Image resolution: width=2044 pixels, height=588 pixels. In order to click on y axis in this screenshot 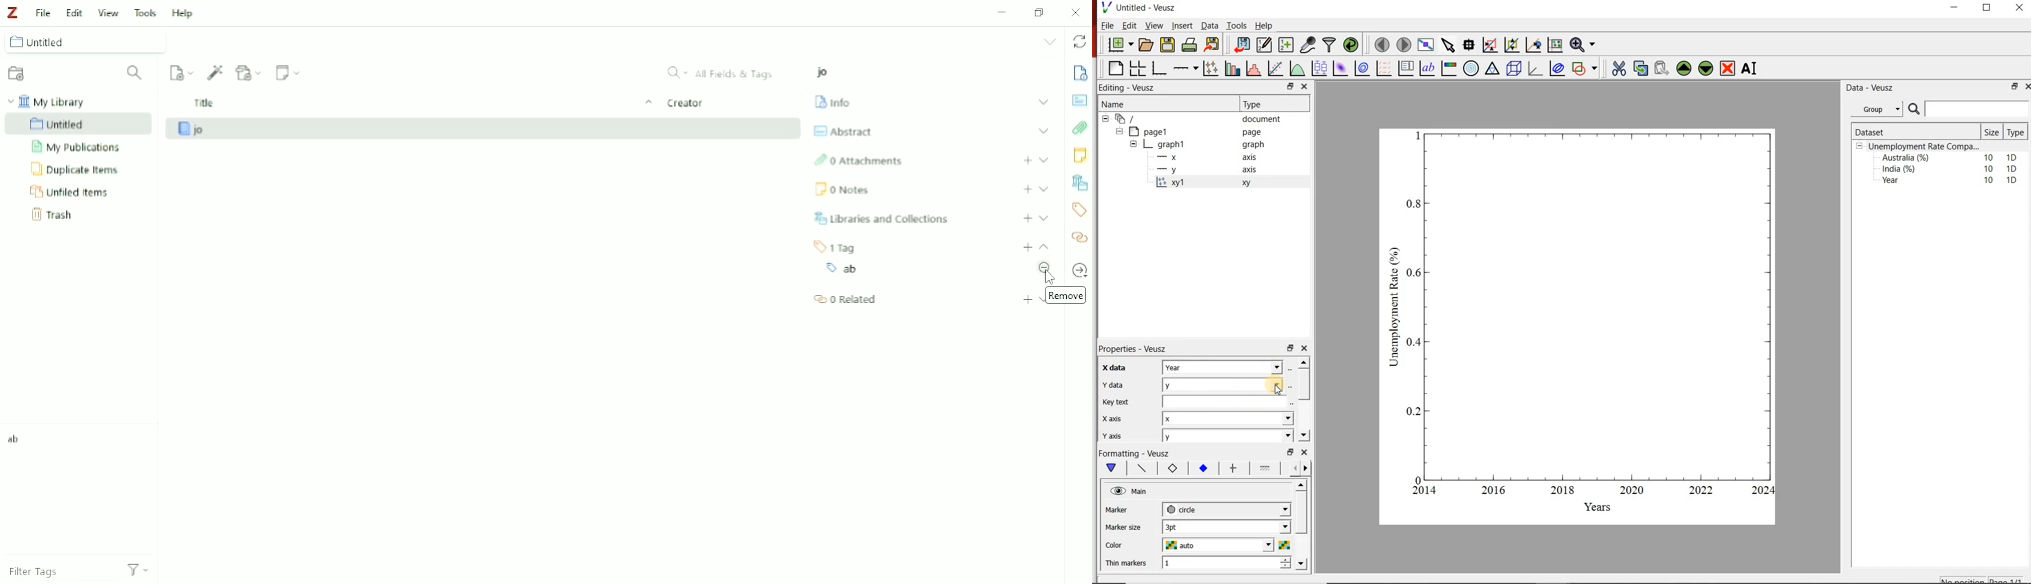, I will do `click(1119, 434)`.